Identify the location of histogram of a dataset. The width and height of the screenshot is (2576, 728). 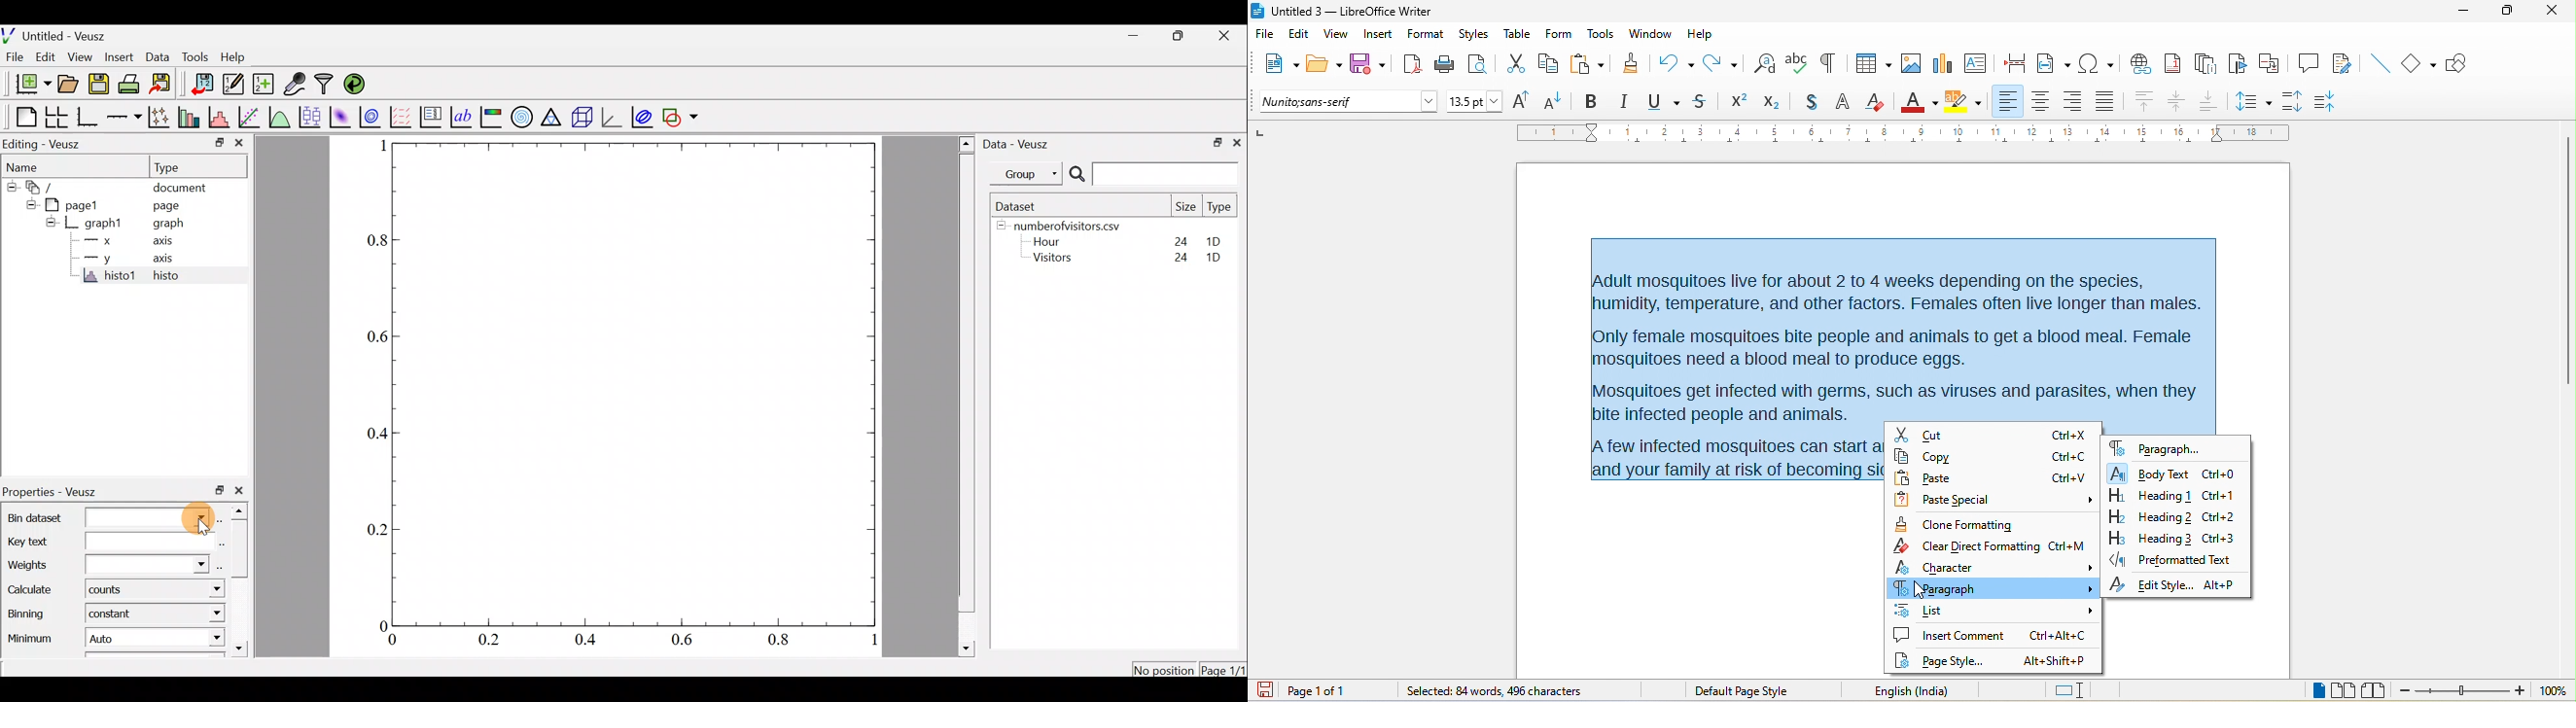
(220, 114).